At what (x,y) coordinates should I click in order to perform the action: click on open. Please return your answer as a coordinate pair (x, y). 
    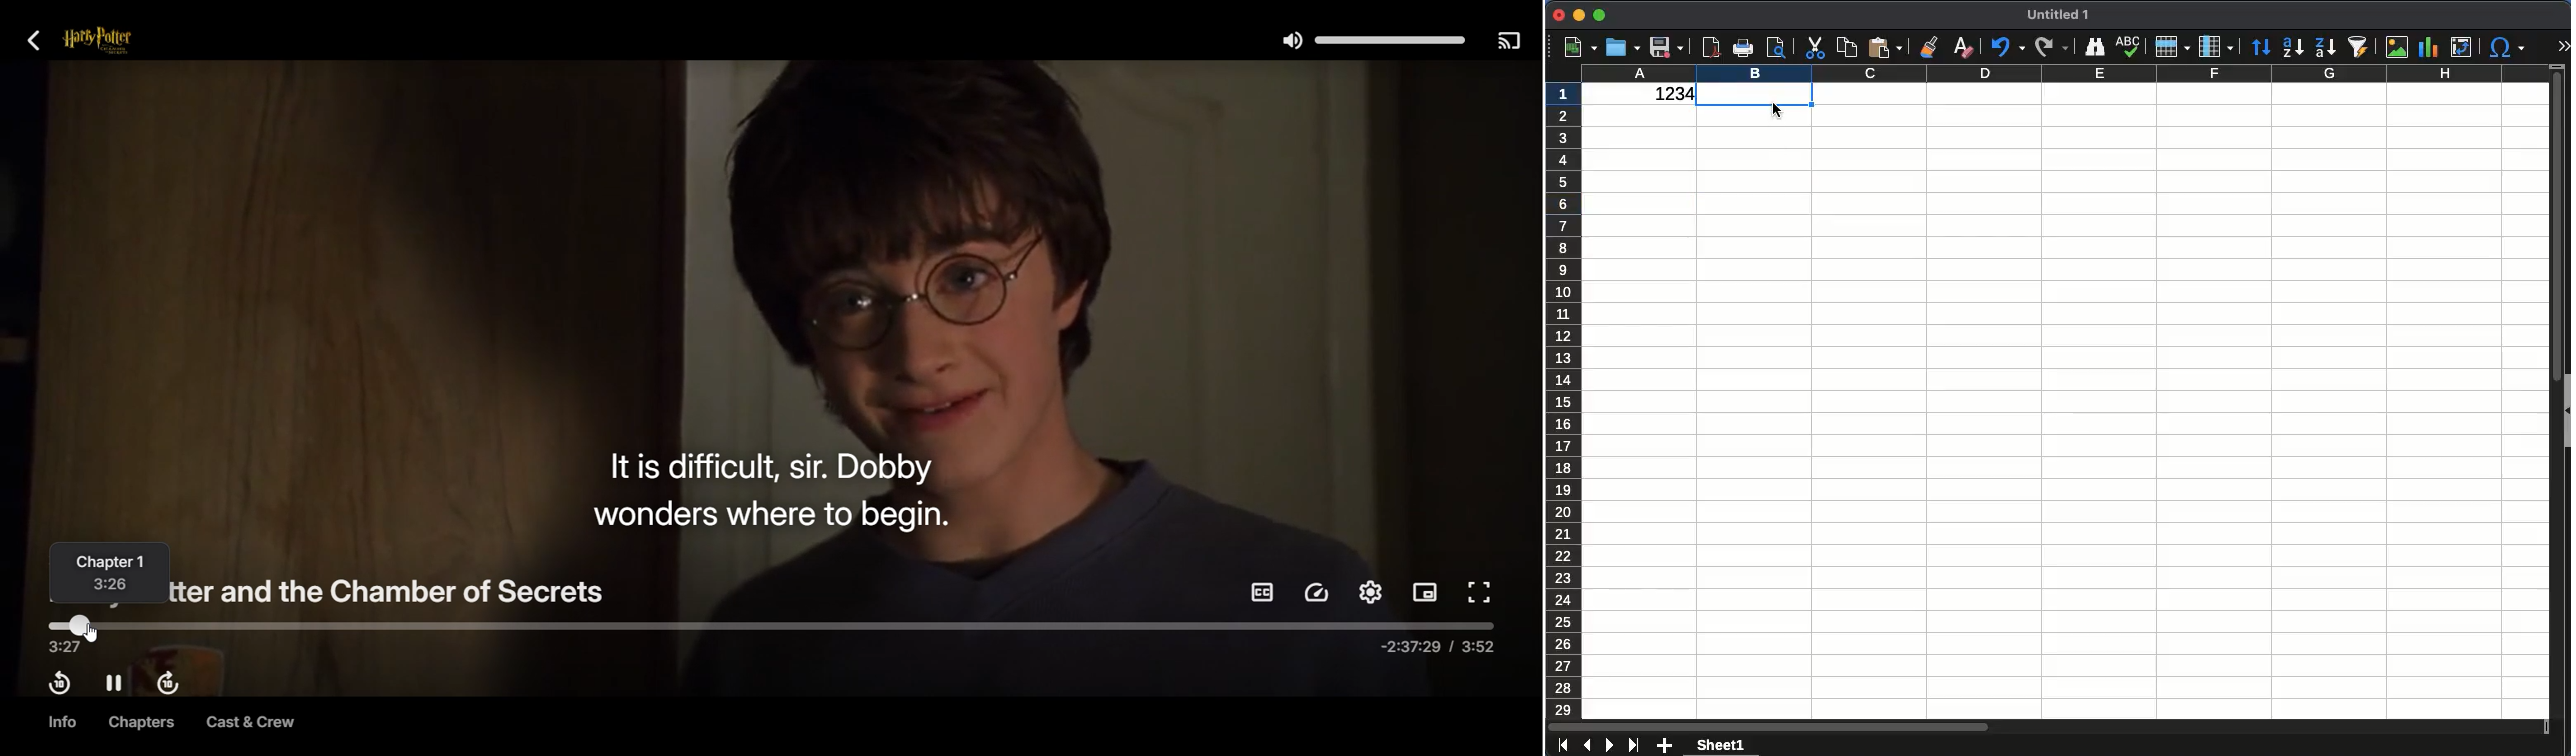
    Looking at the image, I should click on (1623, 47).